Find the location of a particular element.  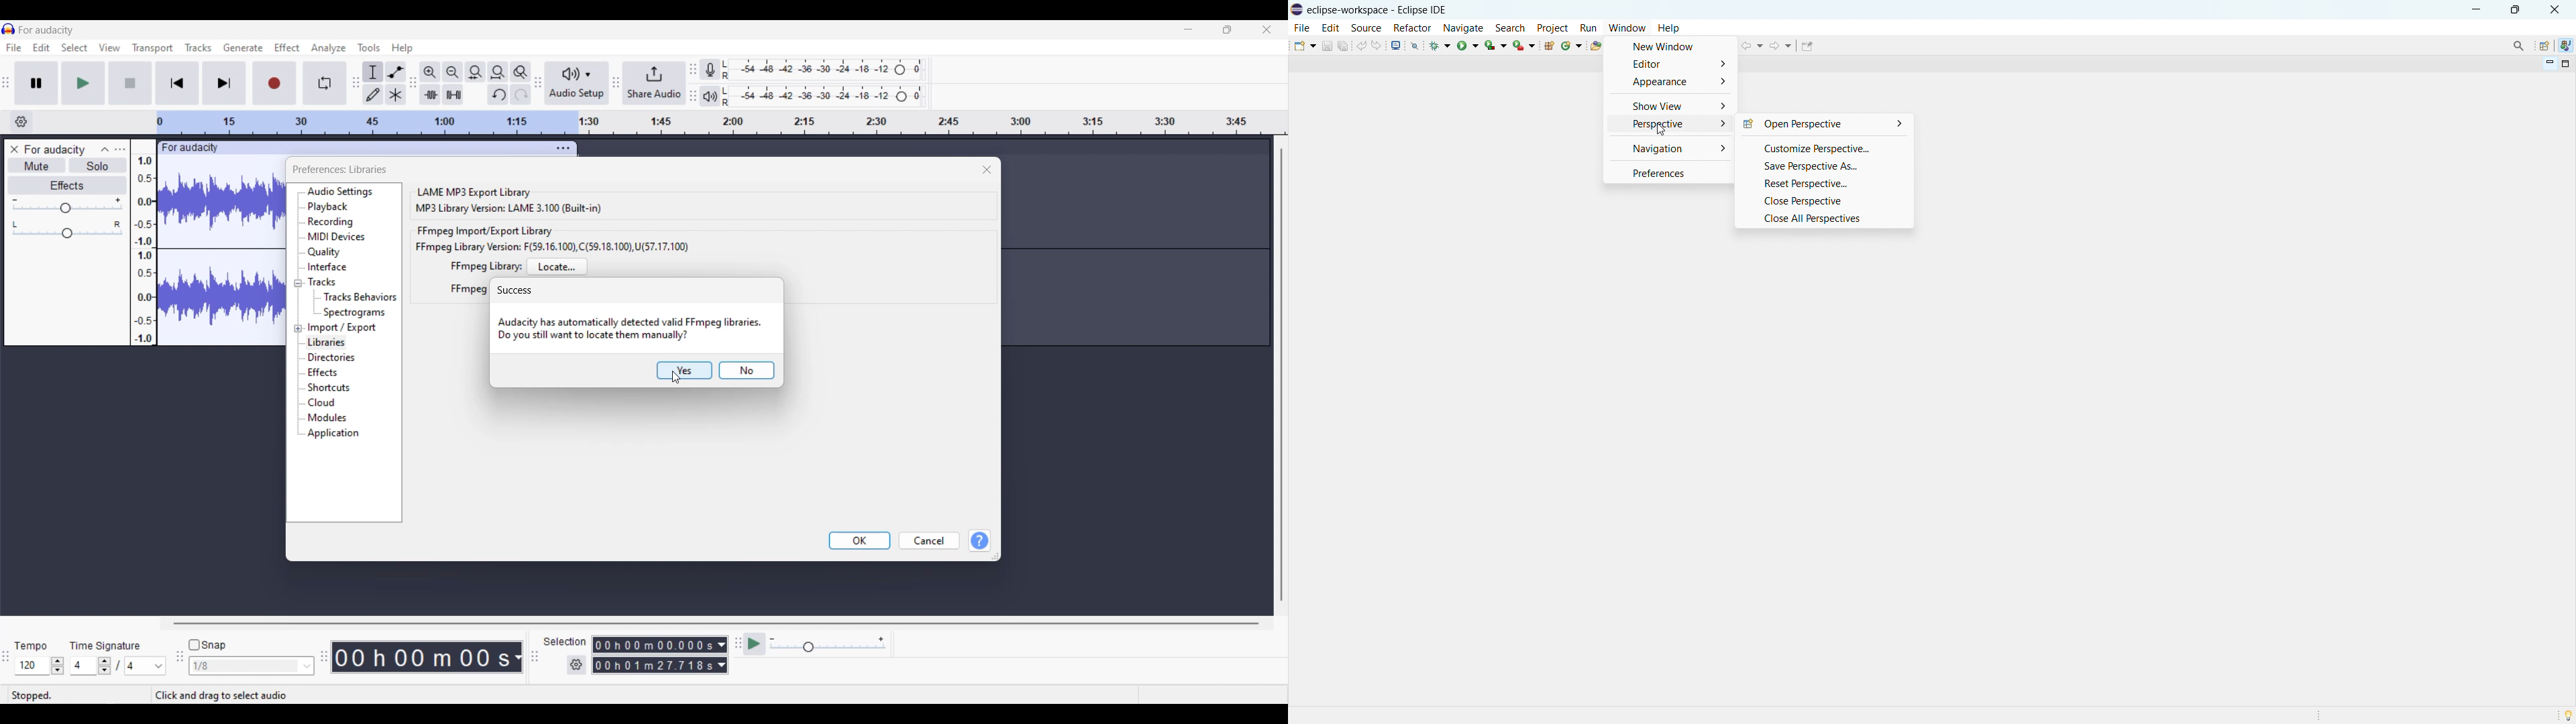

Duration measurement is located at coordinates (722, 656).